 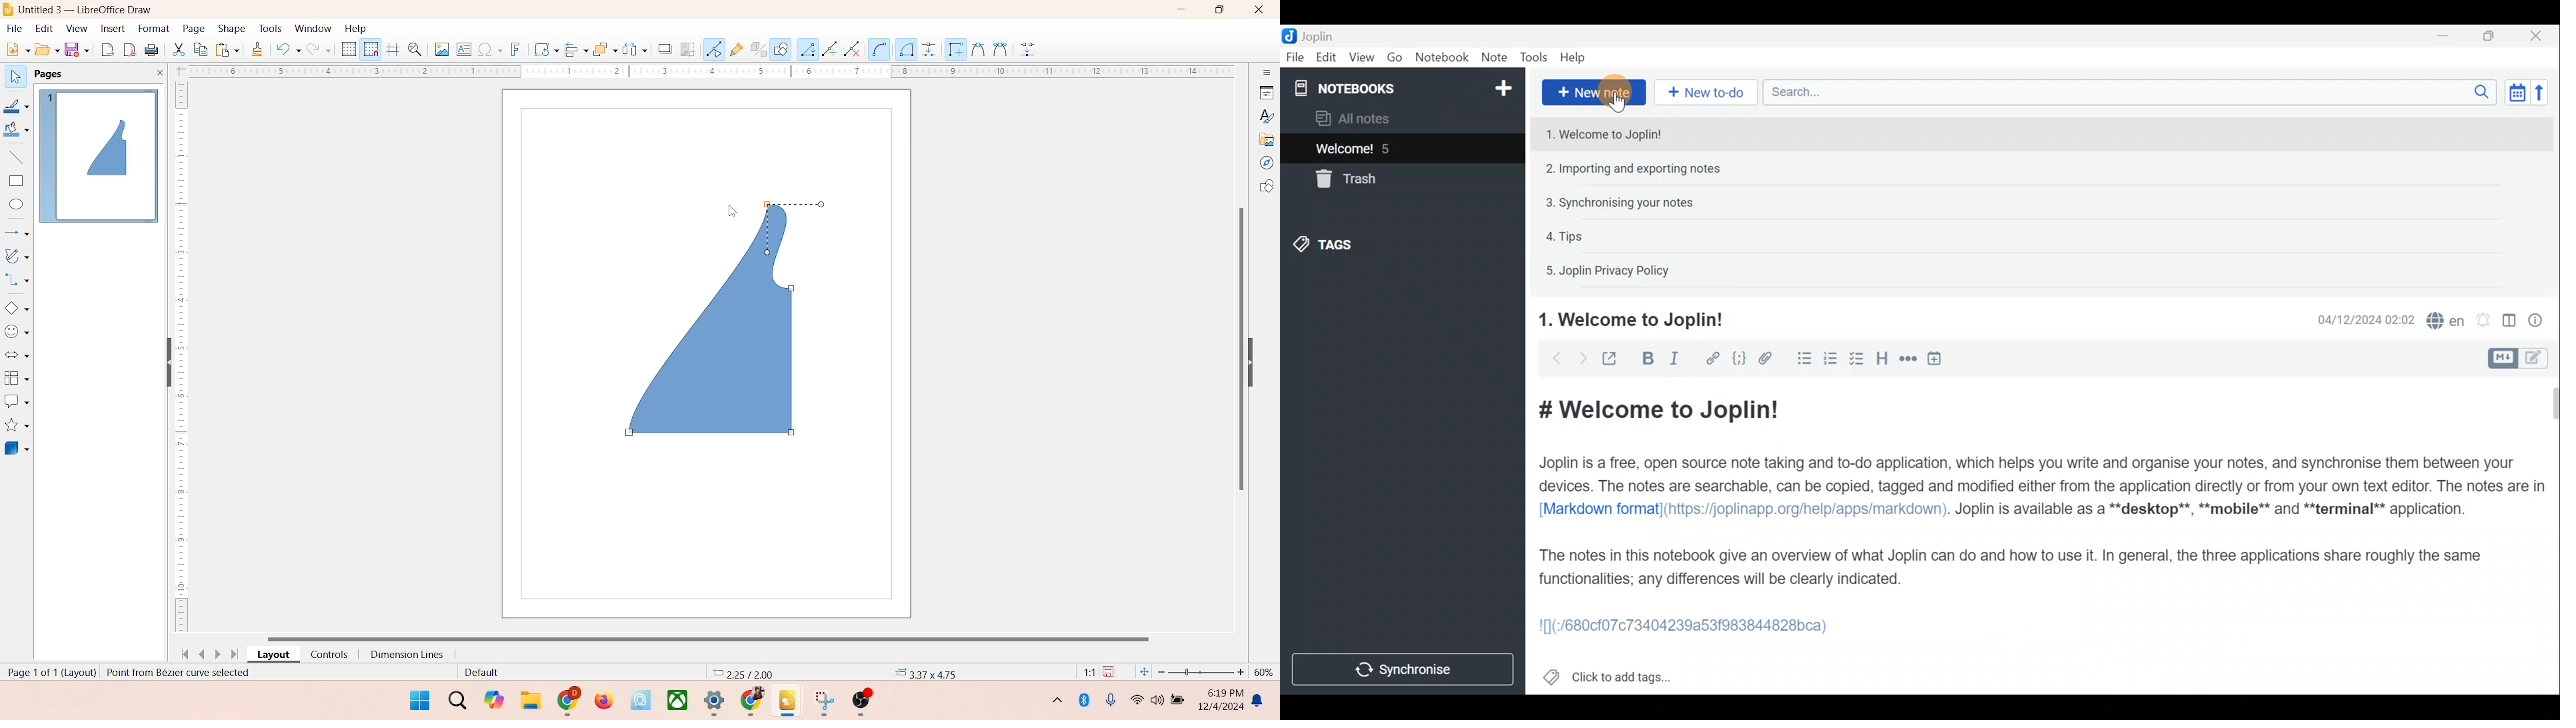 What do you see at coordinates (1343, 179) in the screenshot?
I see `Trash` at bounding box center [1343, 179].